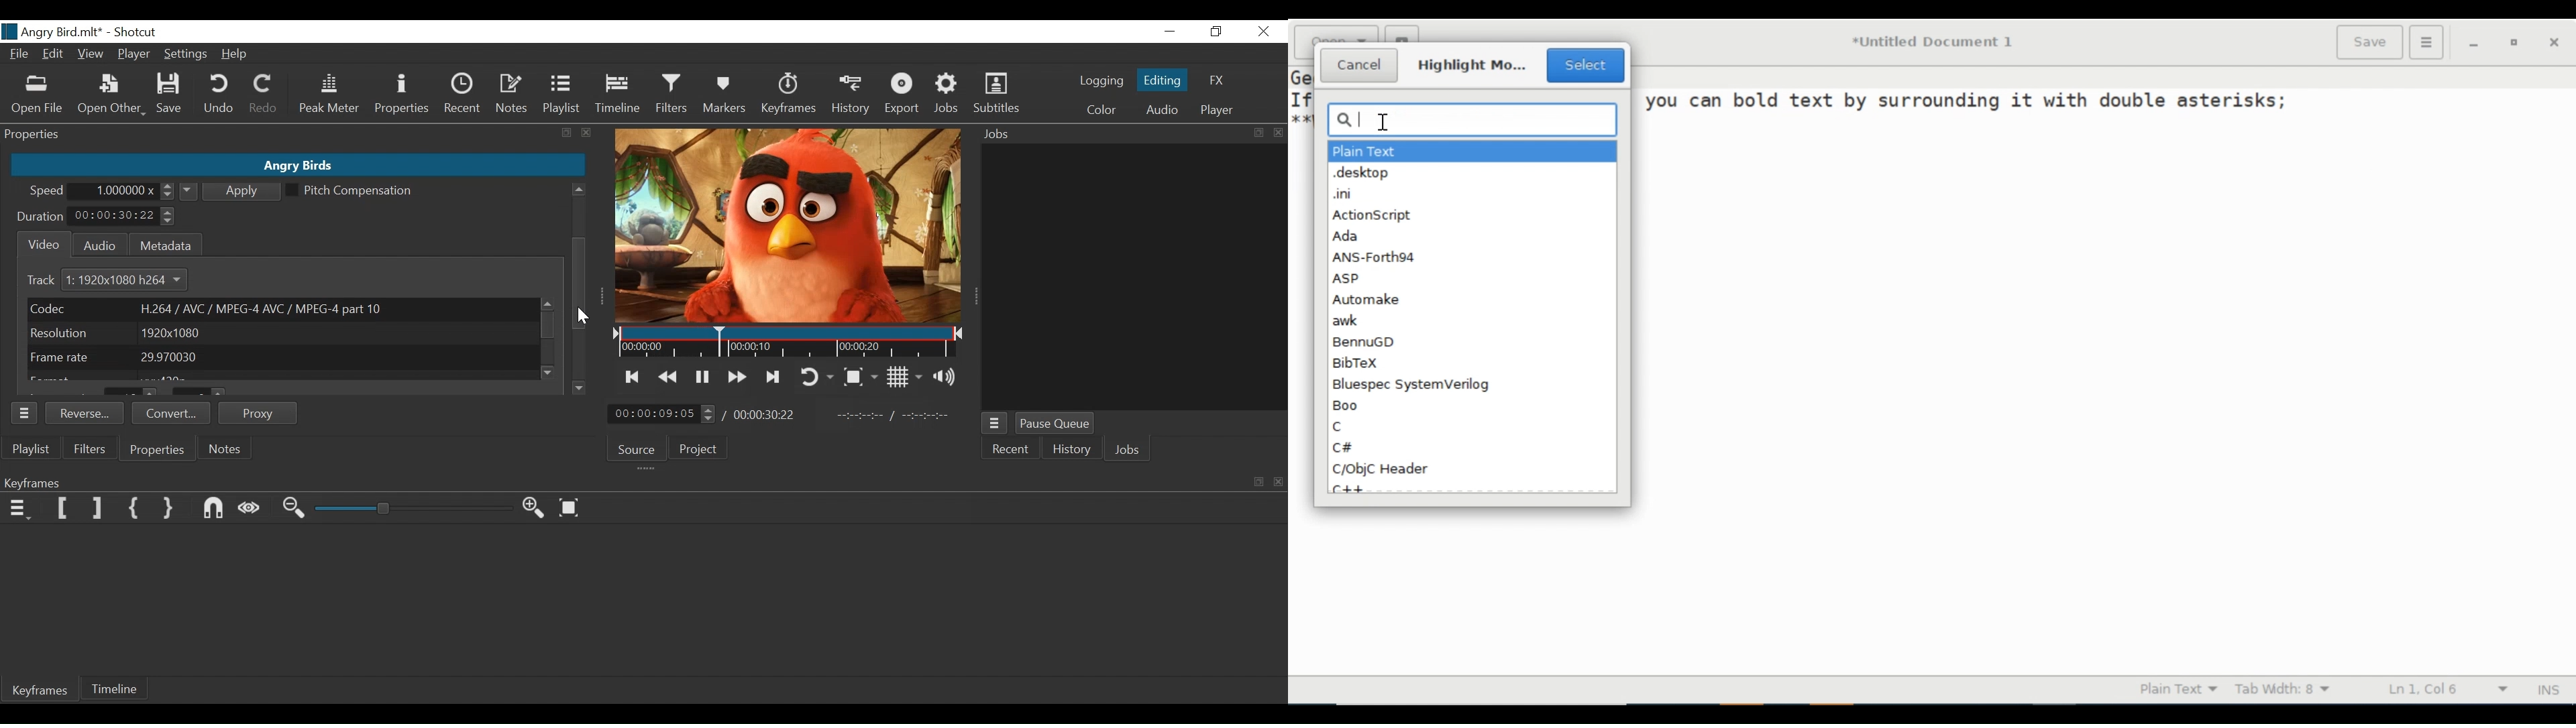 This screenshot has width=2576, height=728. I want to click on Convert, so click(170, 413).